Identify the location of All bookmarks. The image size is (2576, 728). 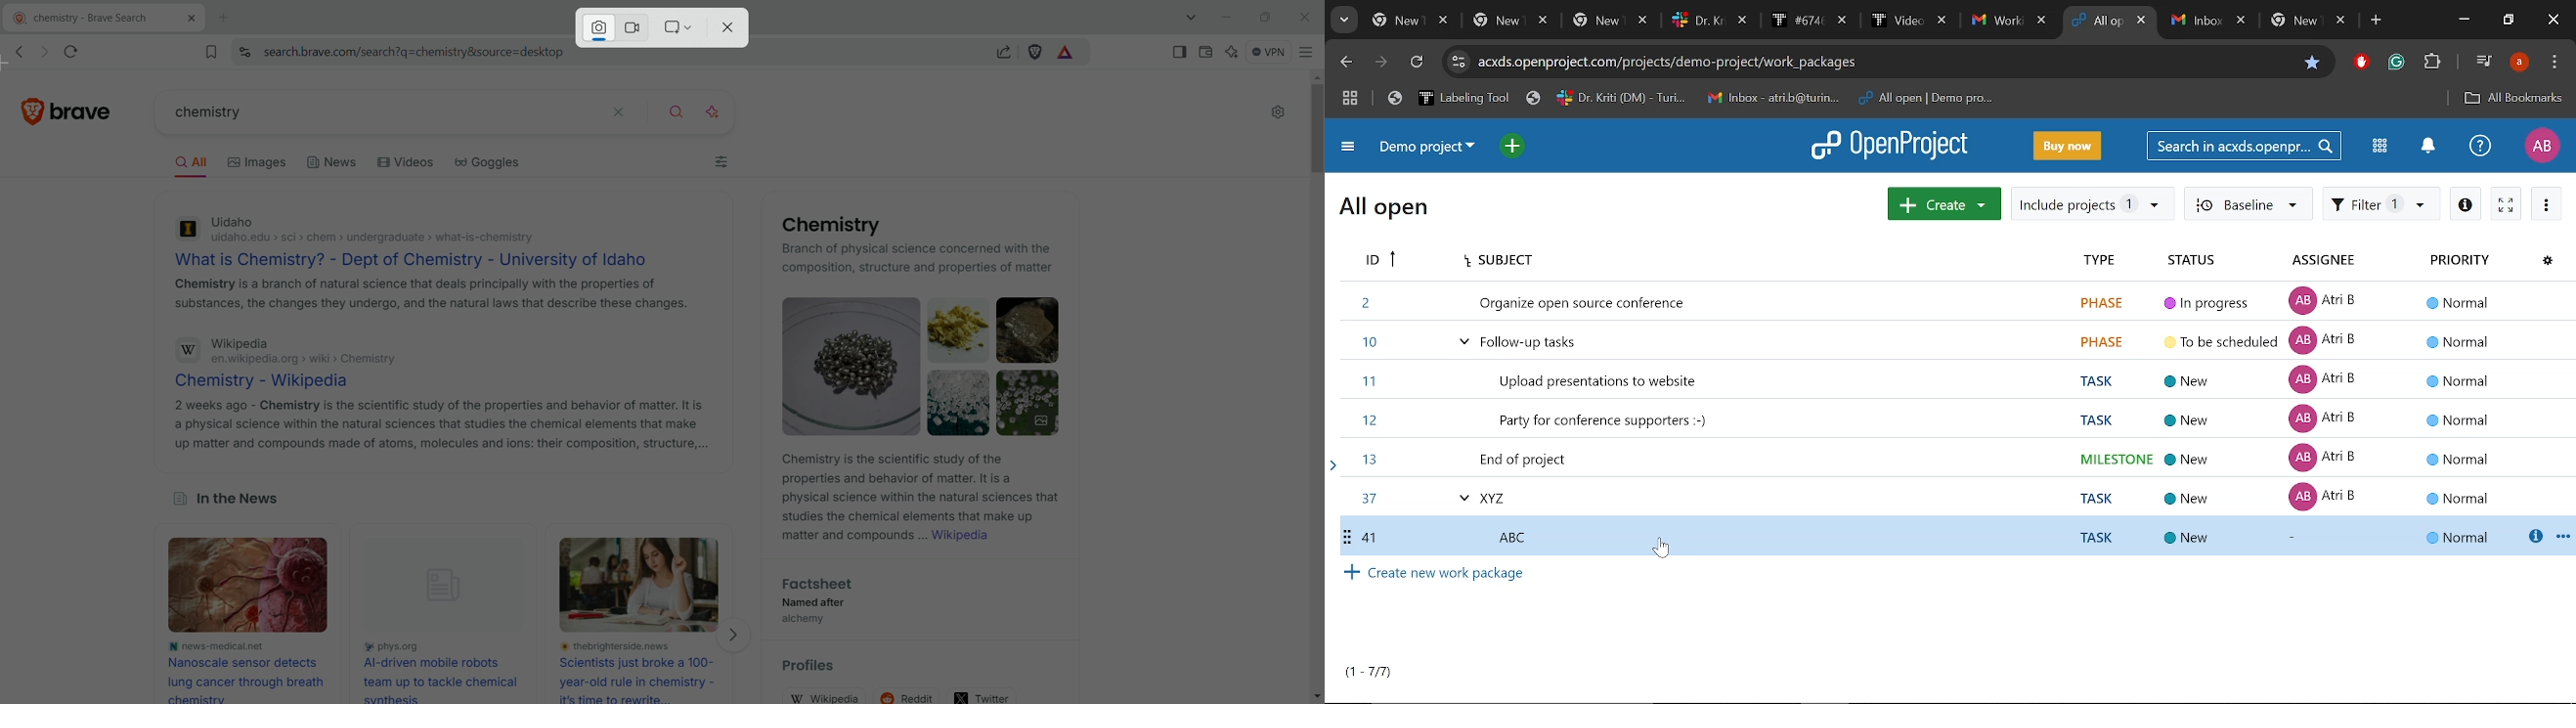
(2514, 98).